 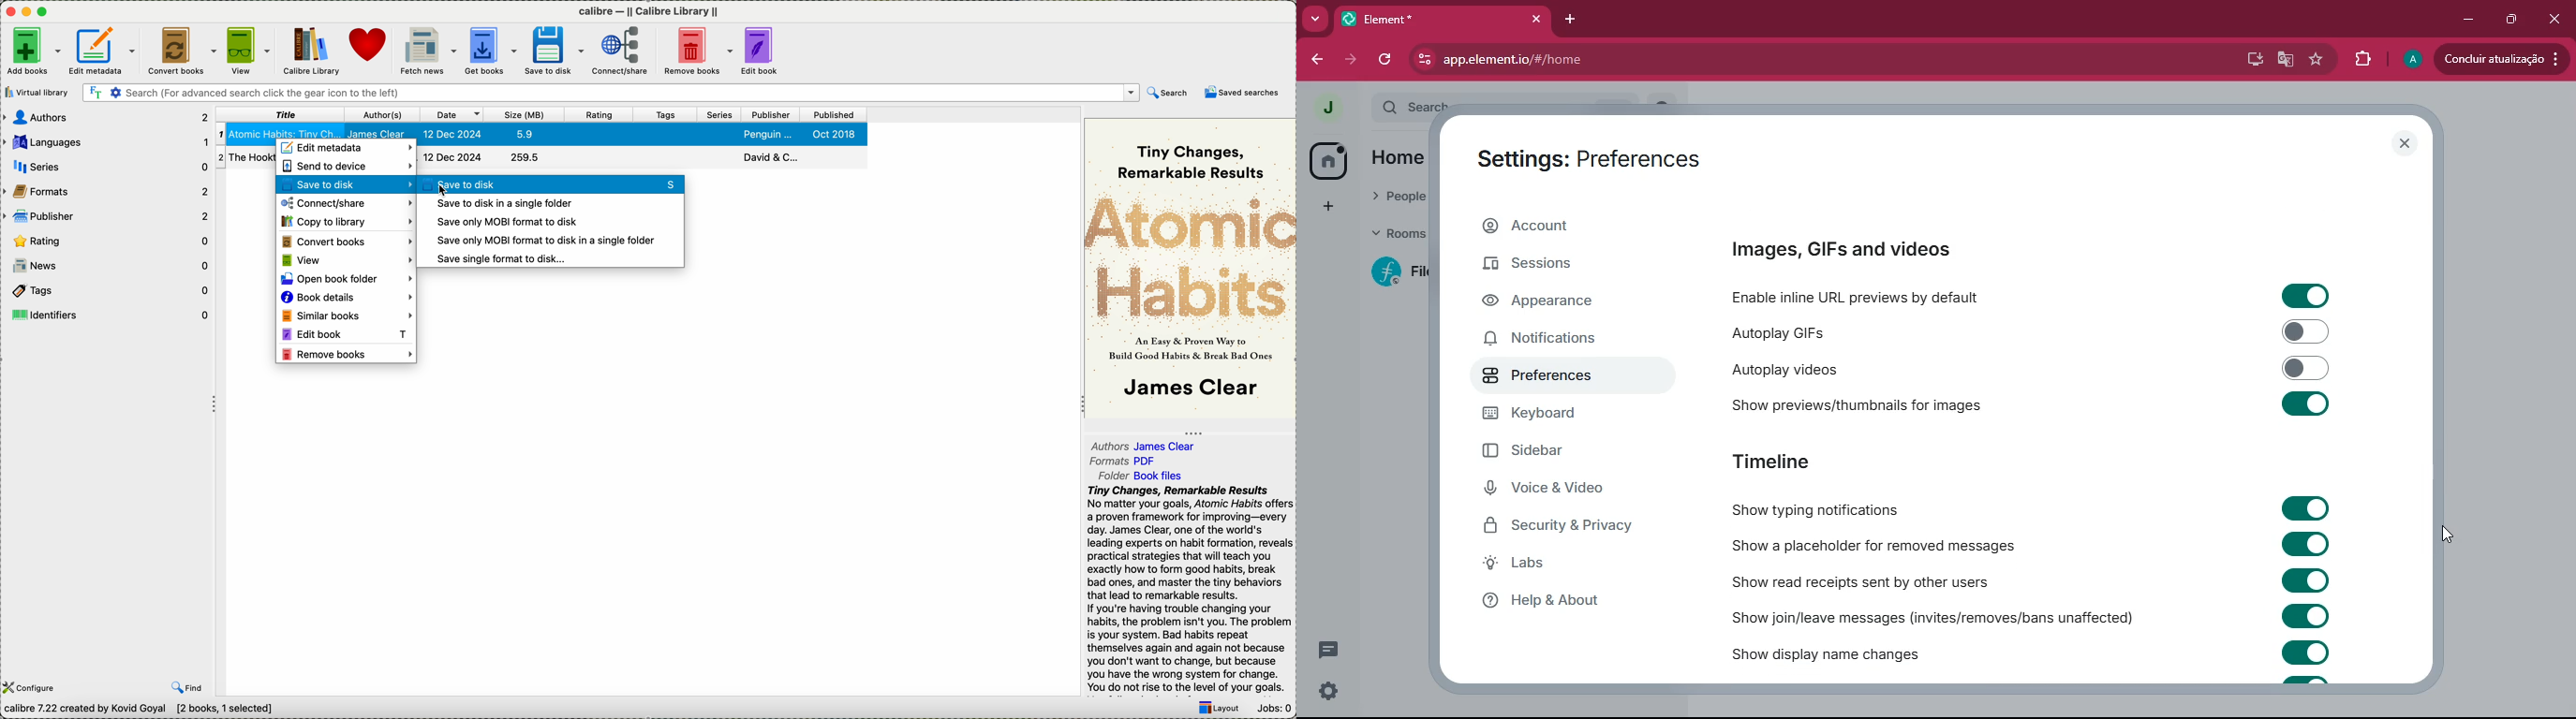 I want to click on authors, so click(x=1147, y=446).